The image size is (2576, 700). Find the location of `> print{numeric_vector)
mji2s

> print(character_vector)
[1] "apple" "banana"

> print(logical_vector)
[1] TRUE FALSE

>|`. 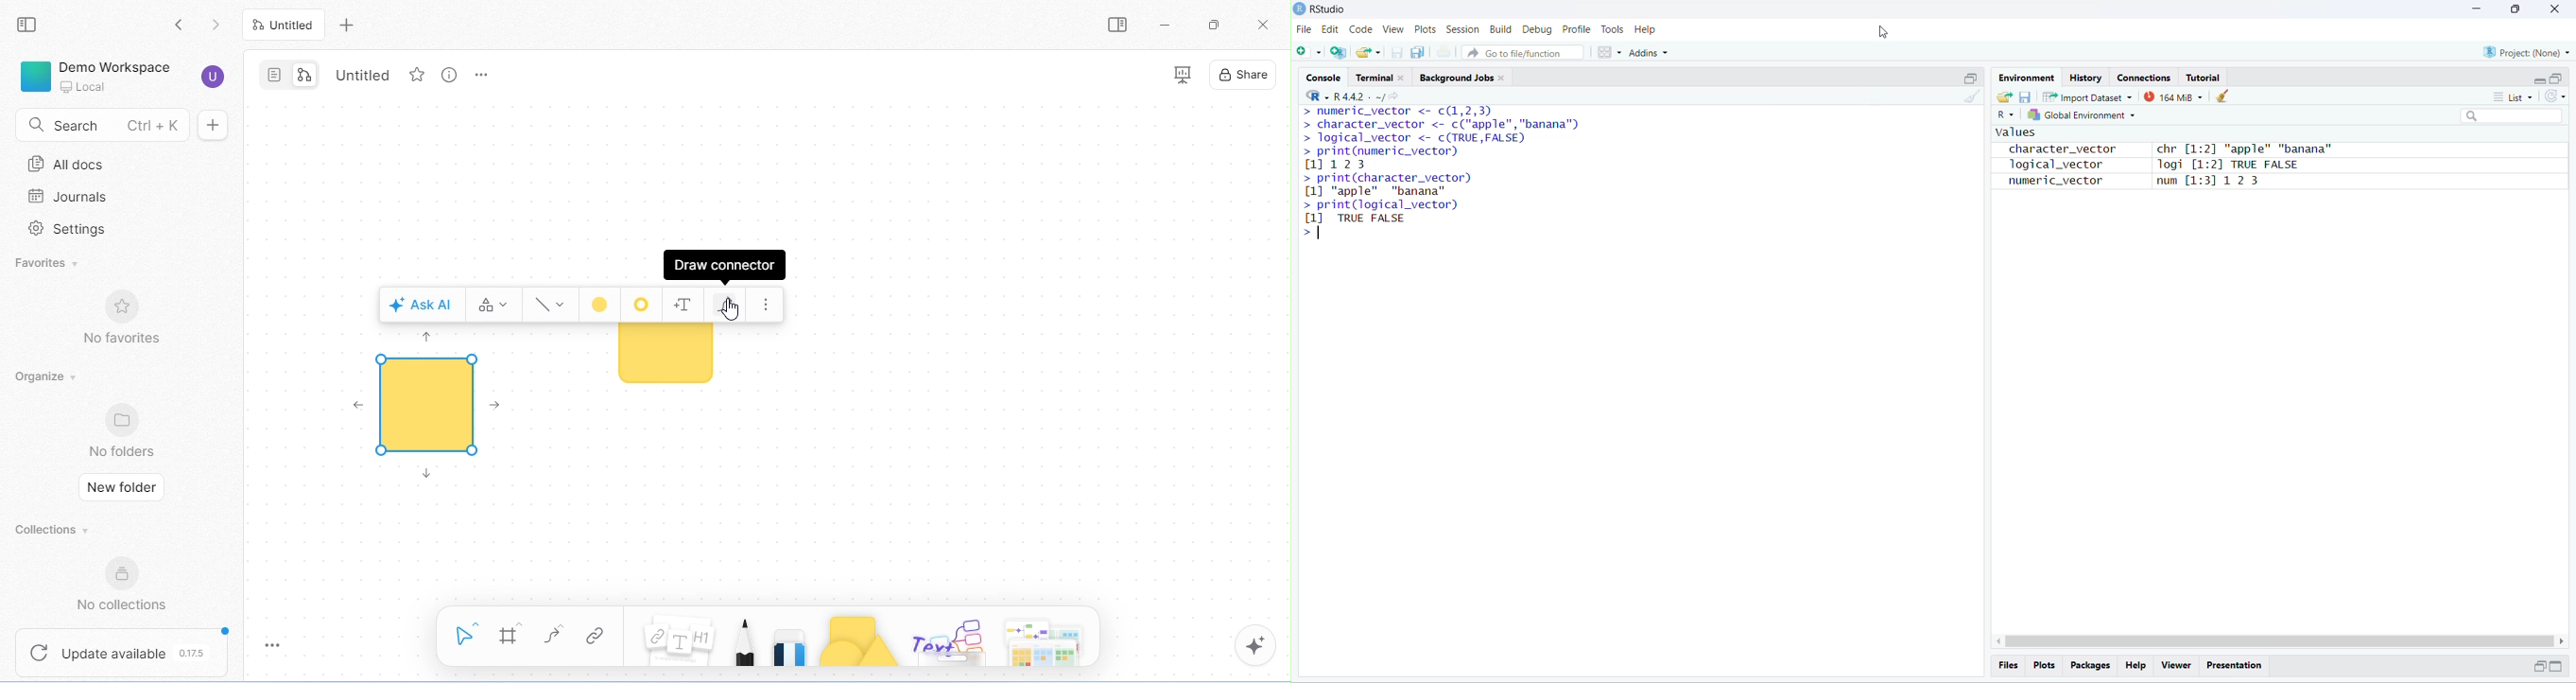

> print{numeric_vector)
mji2s

> print(character_vector)
[1] "apple" "banana"

> print(logical_vector)
[1] TRUE FALSE

>| is located at coordinates (1393, 192).